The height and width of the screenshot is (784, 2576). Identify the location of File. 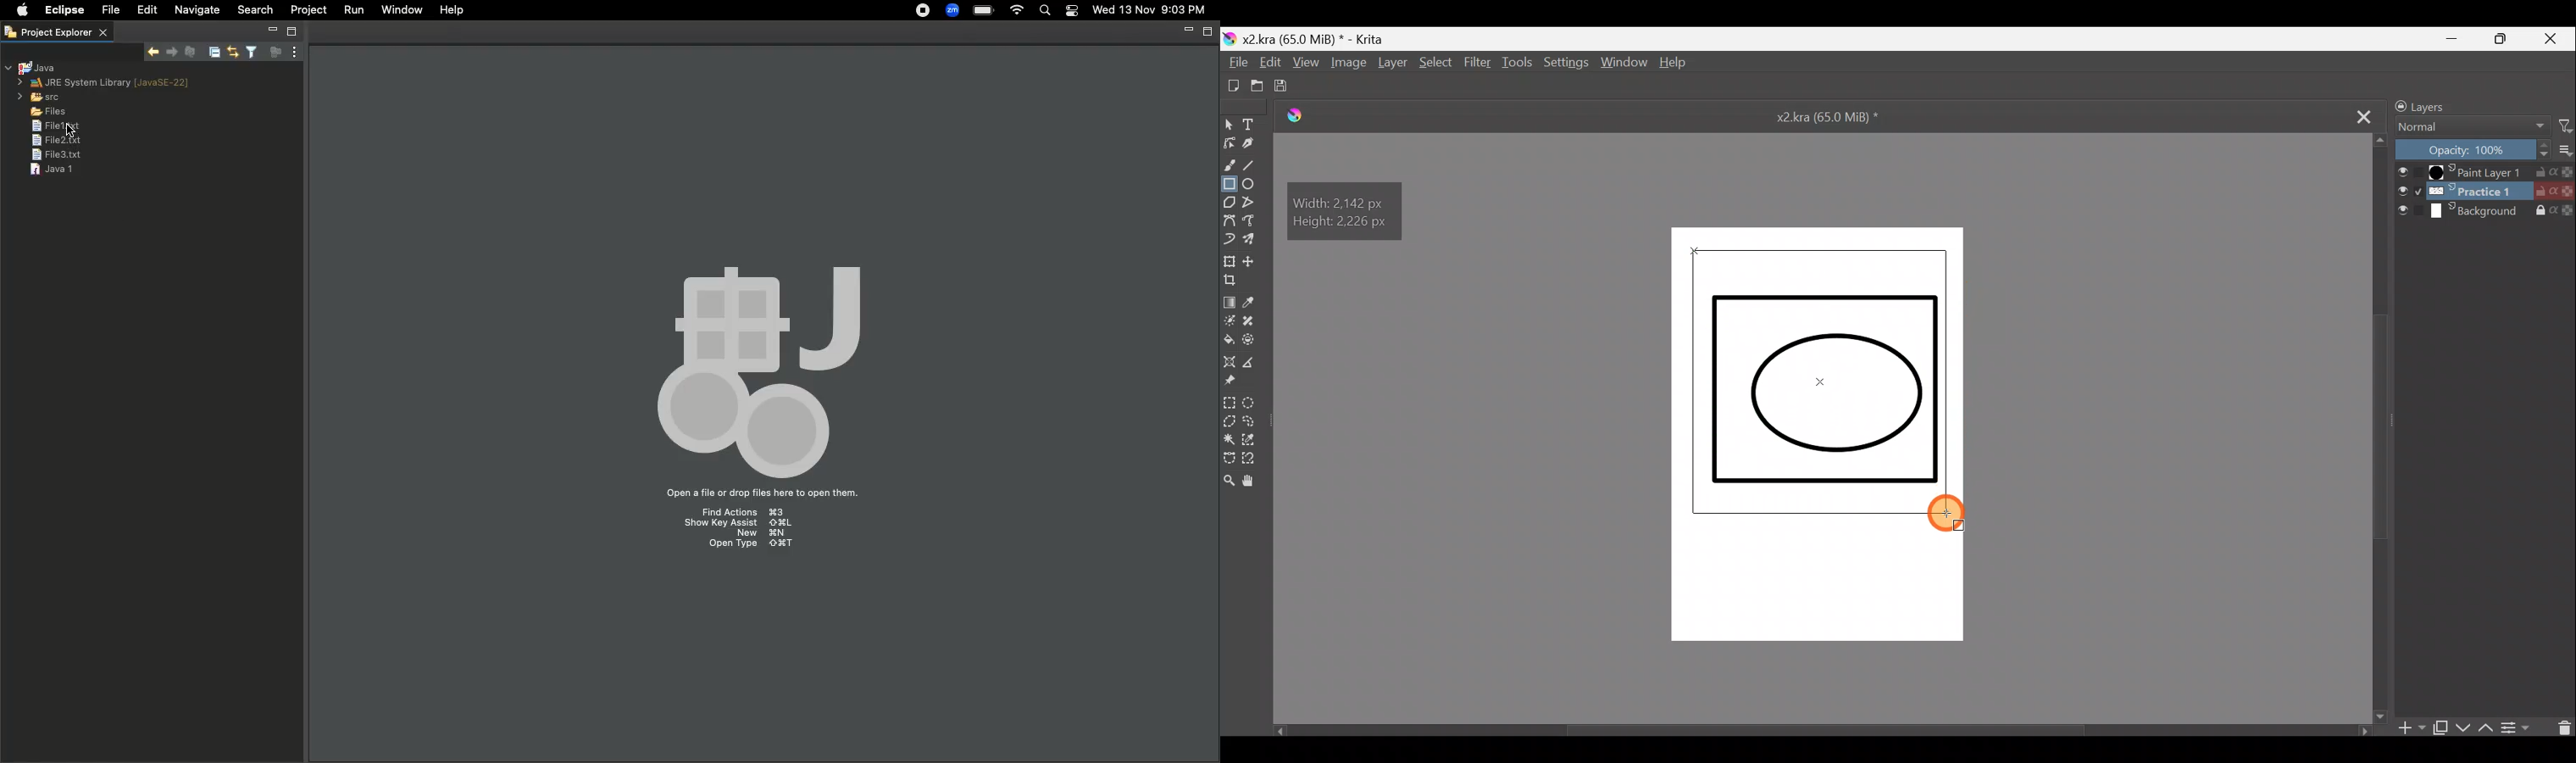
(109, 10).